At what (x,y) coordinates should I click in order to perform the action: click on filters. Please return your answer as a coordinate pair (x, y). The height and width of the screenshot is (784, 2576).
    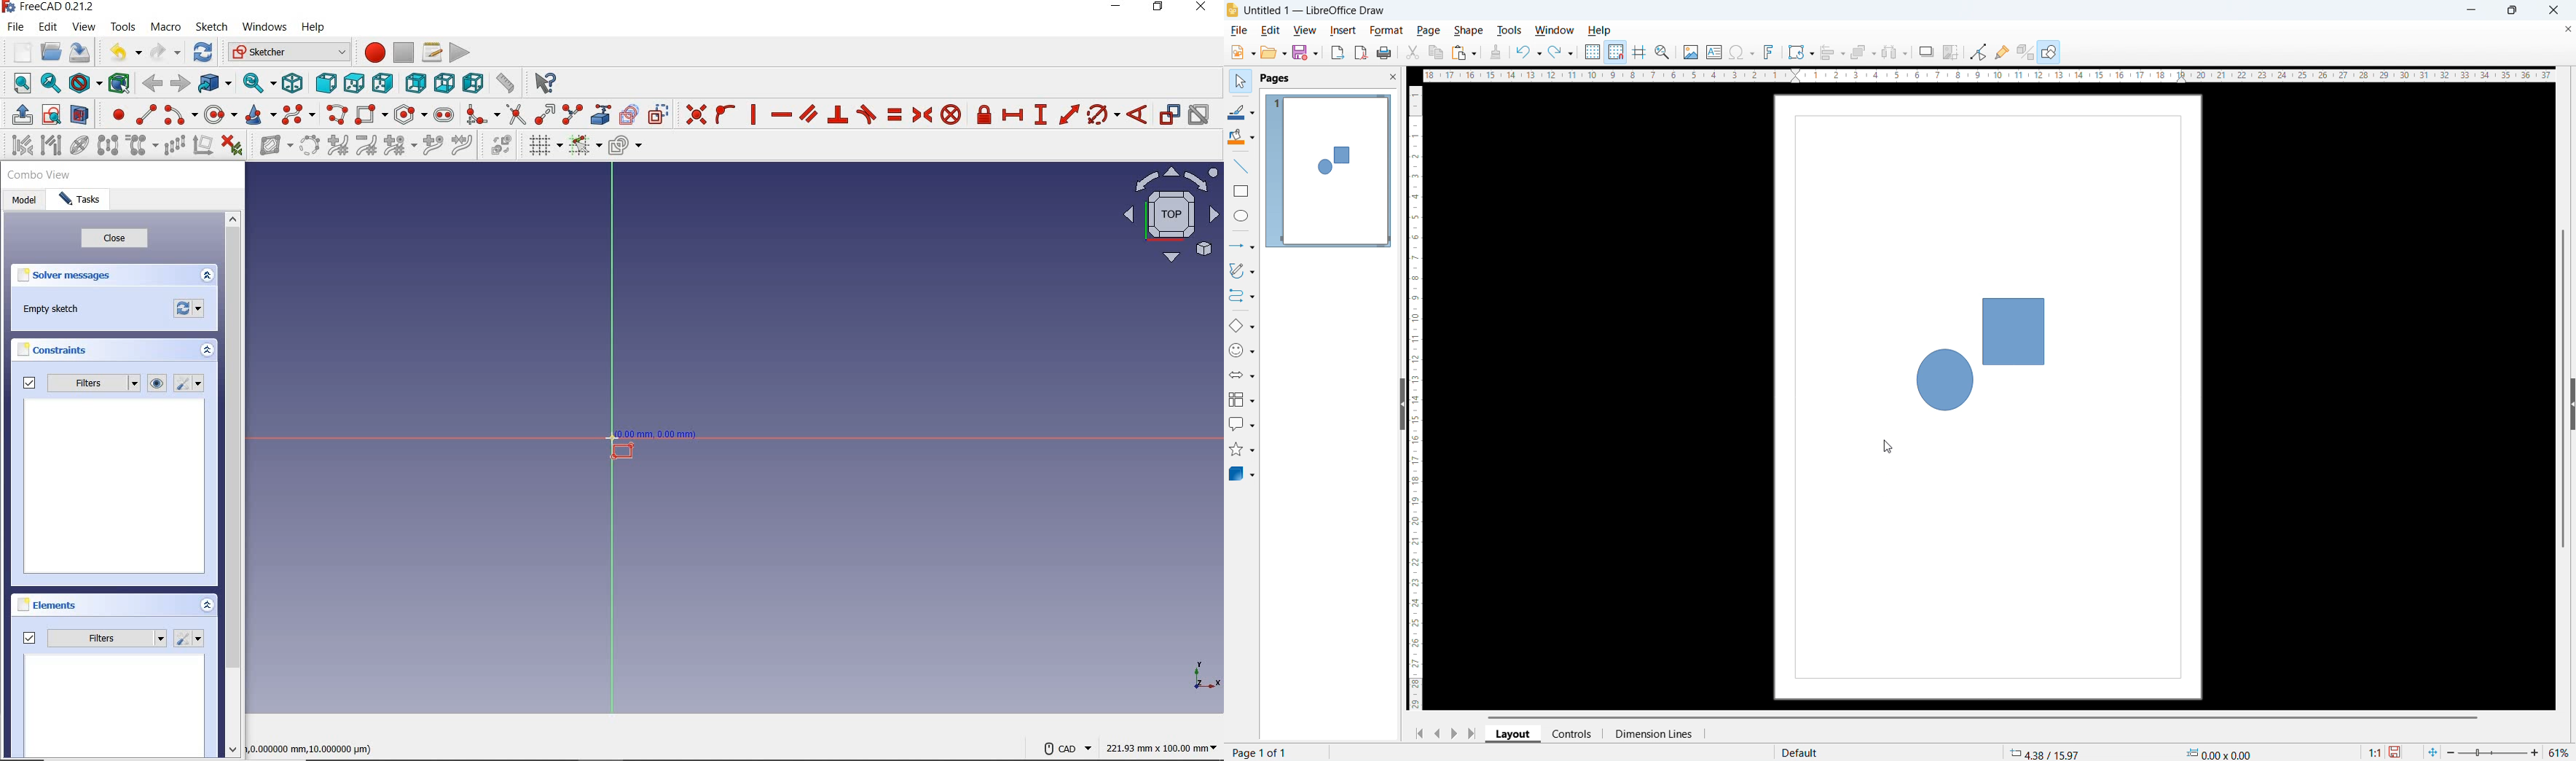
    Looking at the image, I should click on (78, 383).